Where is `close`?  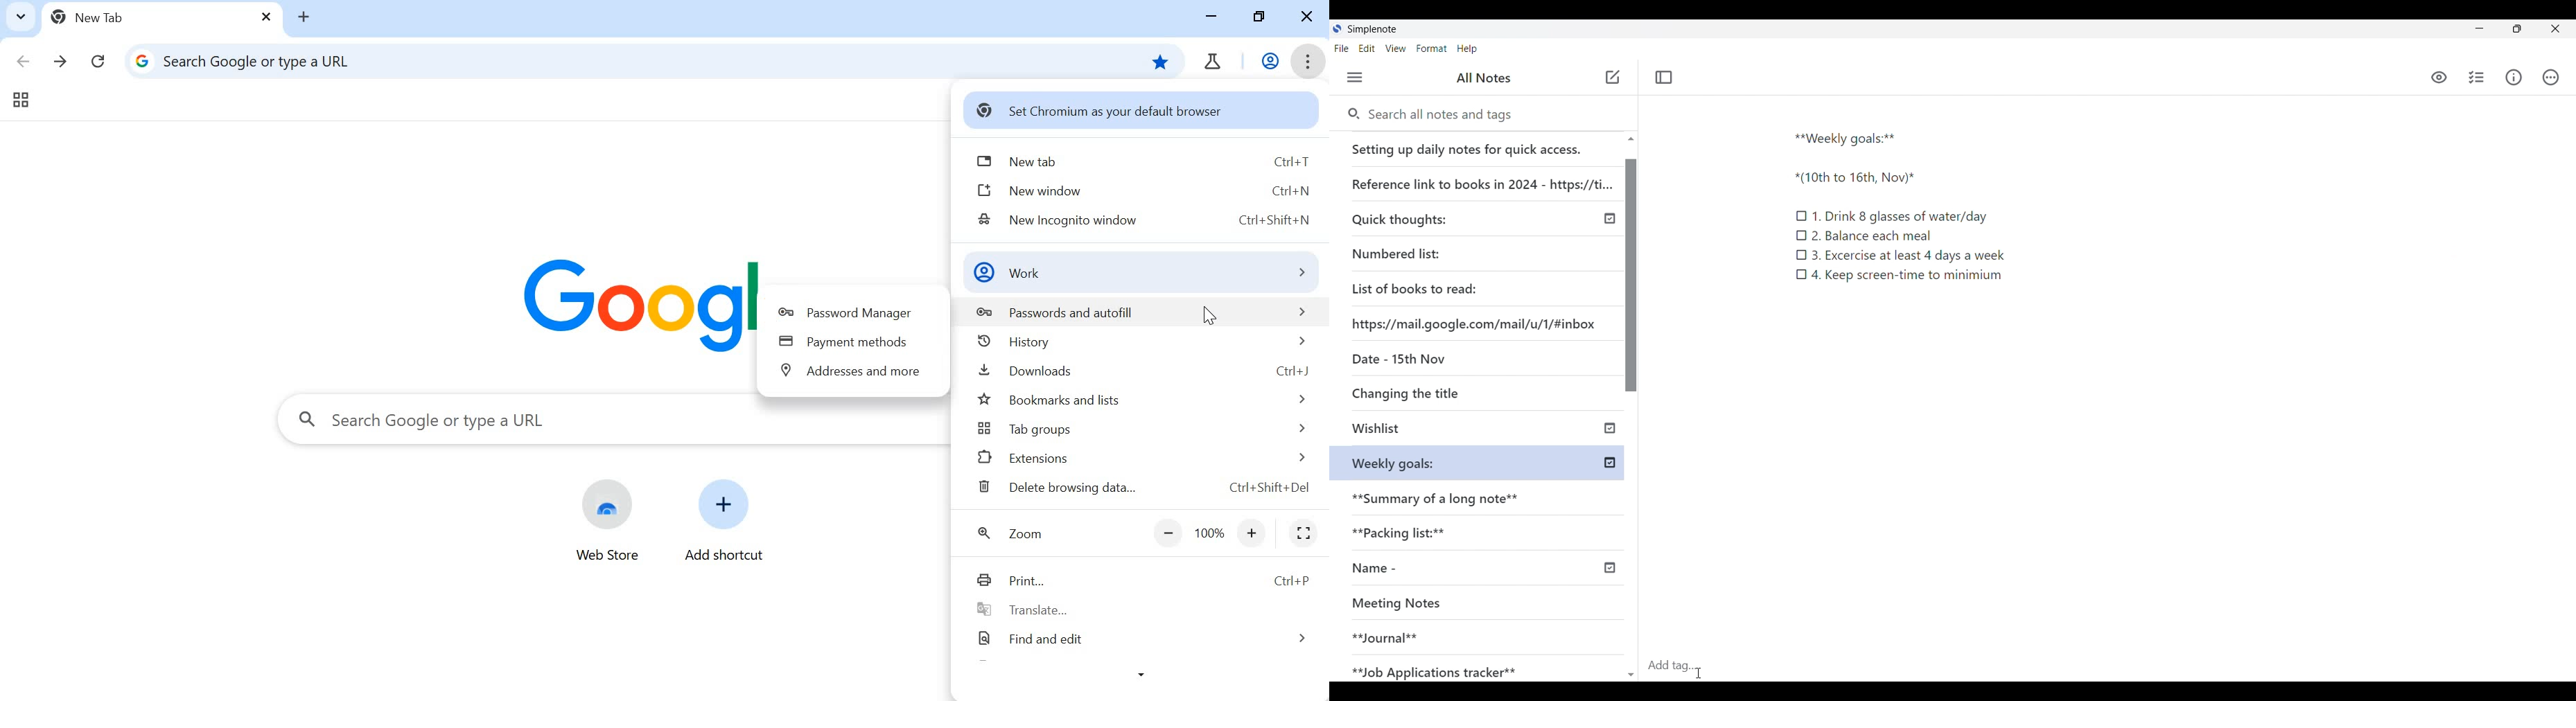
close is located at coordinates (1307, 19).